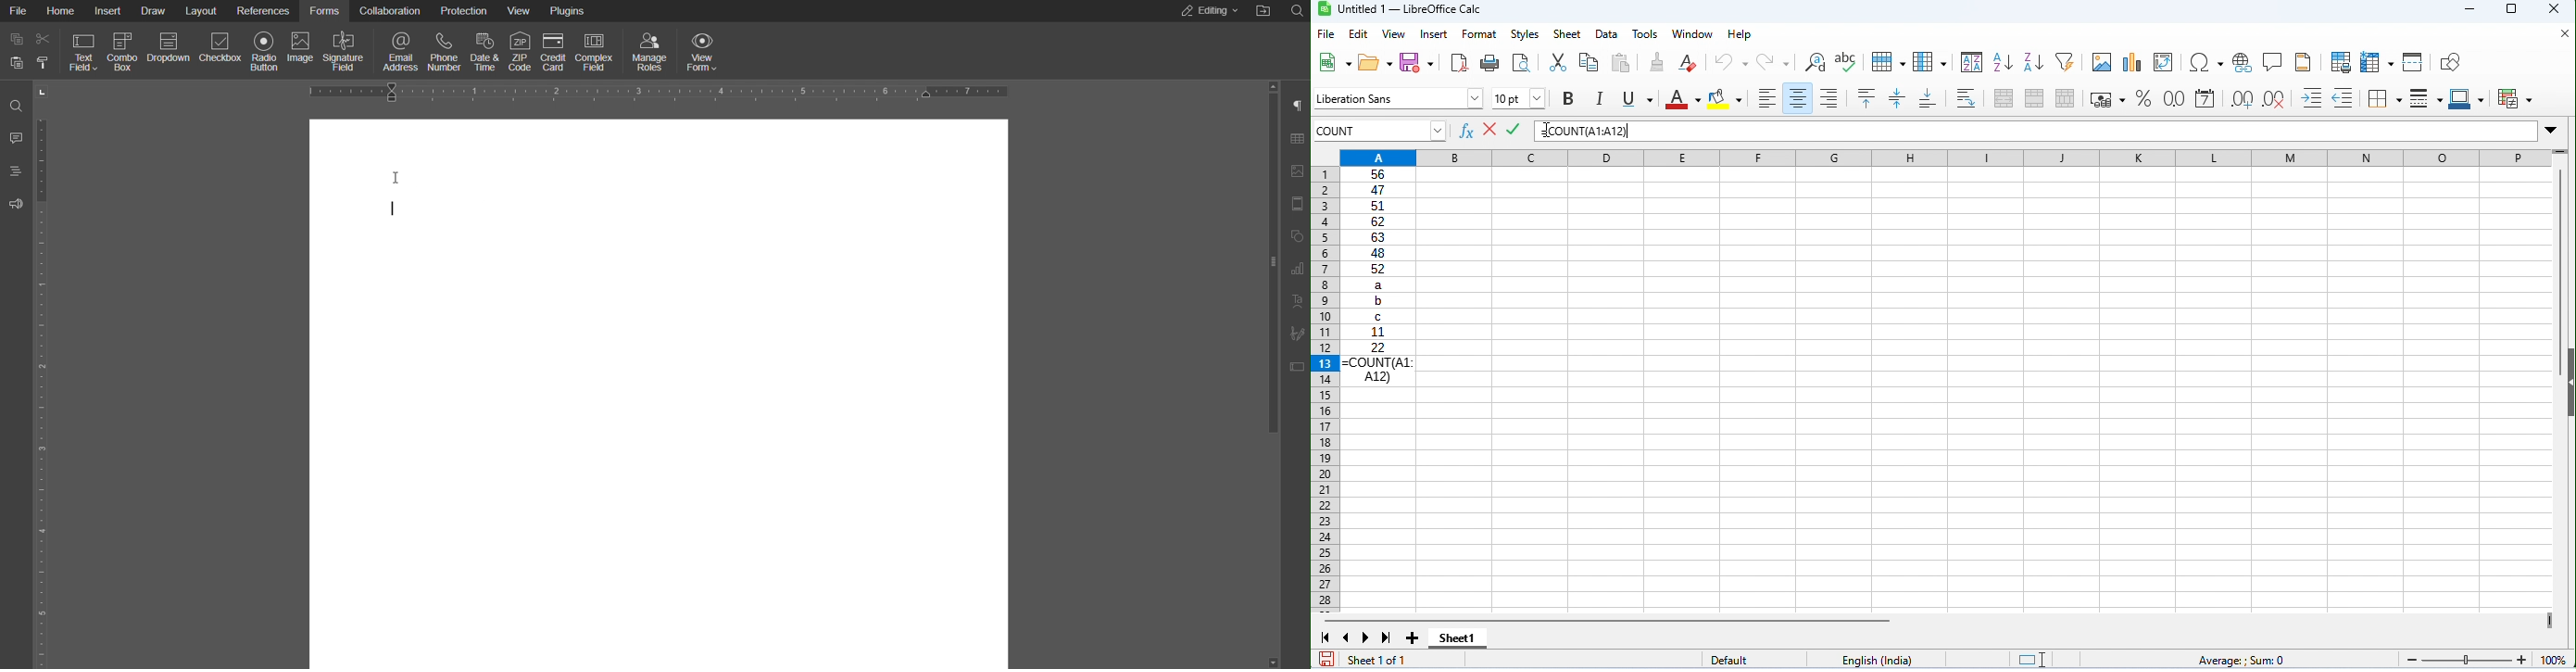 Image resolution: width=2576 pixels, height=672 pixels. Describe the element at coordinates (662, 93) in the screenshot. I see `Horizontal Ruler` at that location.